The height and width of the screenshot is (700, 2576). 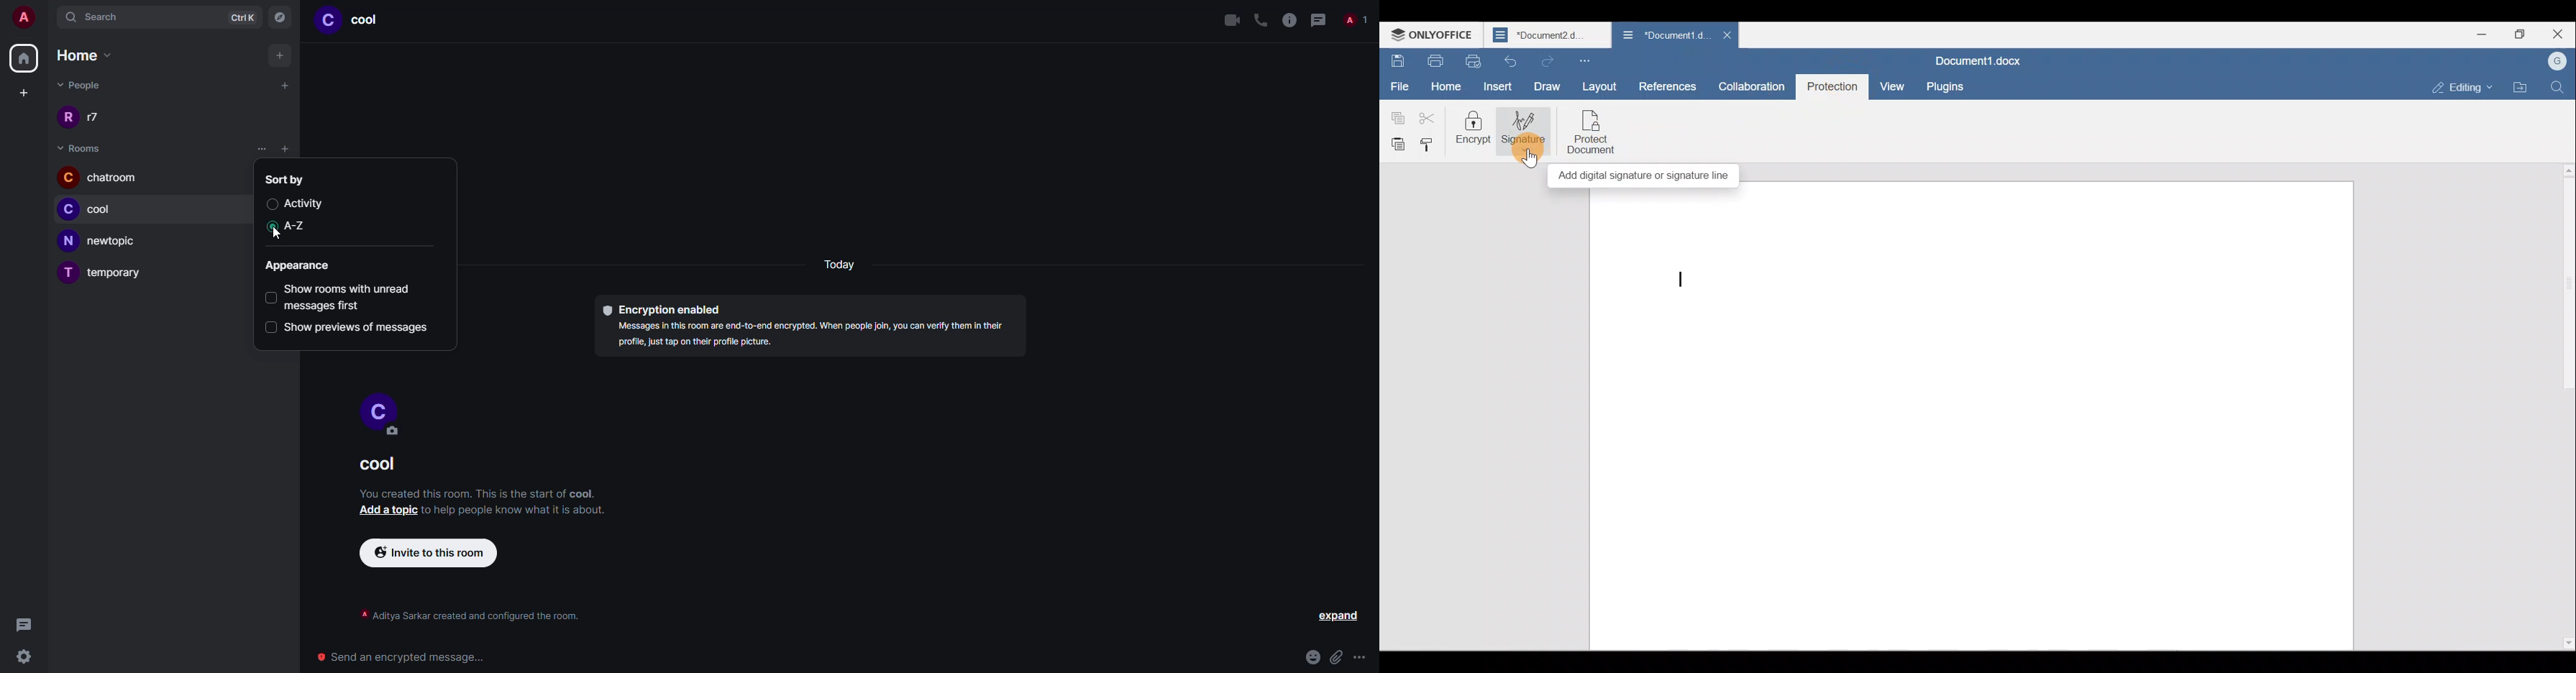 I want to click on click on list options, so click(x=262, y=149).